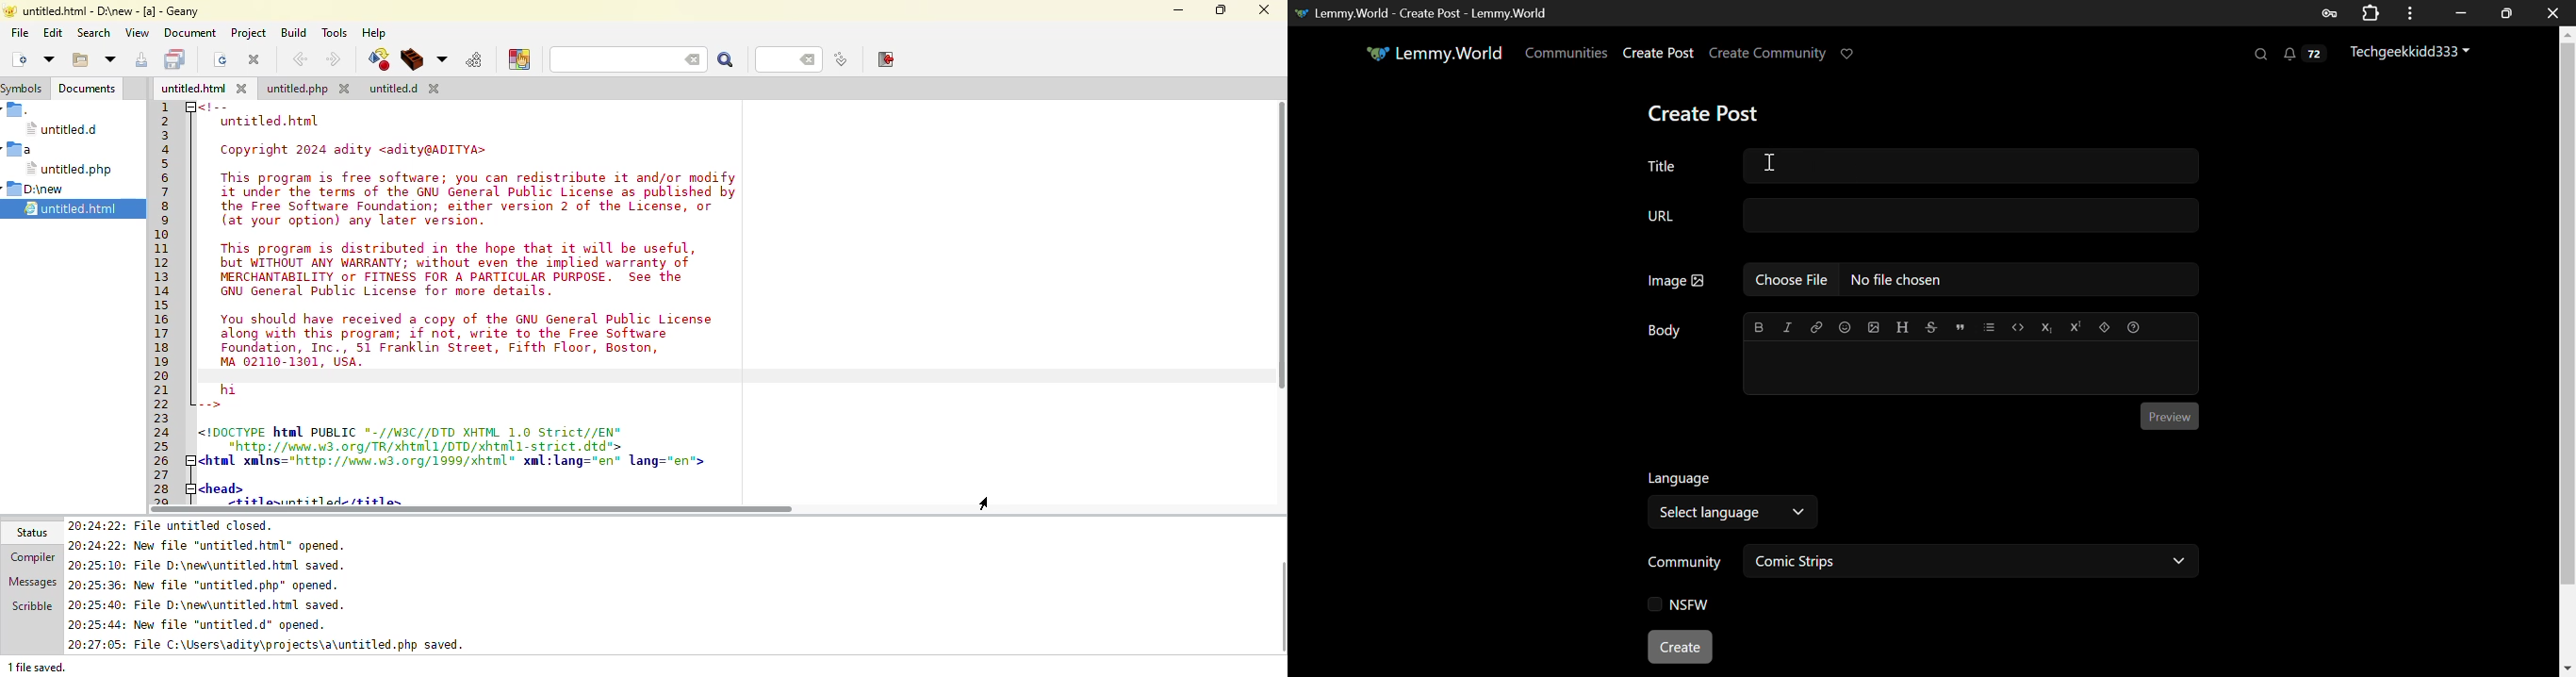 This screenshot has width=2576, height=700. Describe the element at coordinates (1434, 53) in the screenshot. I see `Lemmy.World` at that location.